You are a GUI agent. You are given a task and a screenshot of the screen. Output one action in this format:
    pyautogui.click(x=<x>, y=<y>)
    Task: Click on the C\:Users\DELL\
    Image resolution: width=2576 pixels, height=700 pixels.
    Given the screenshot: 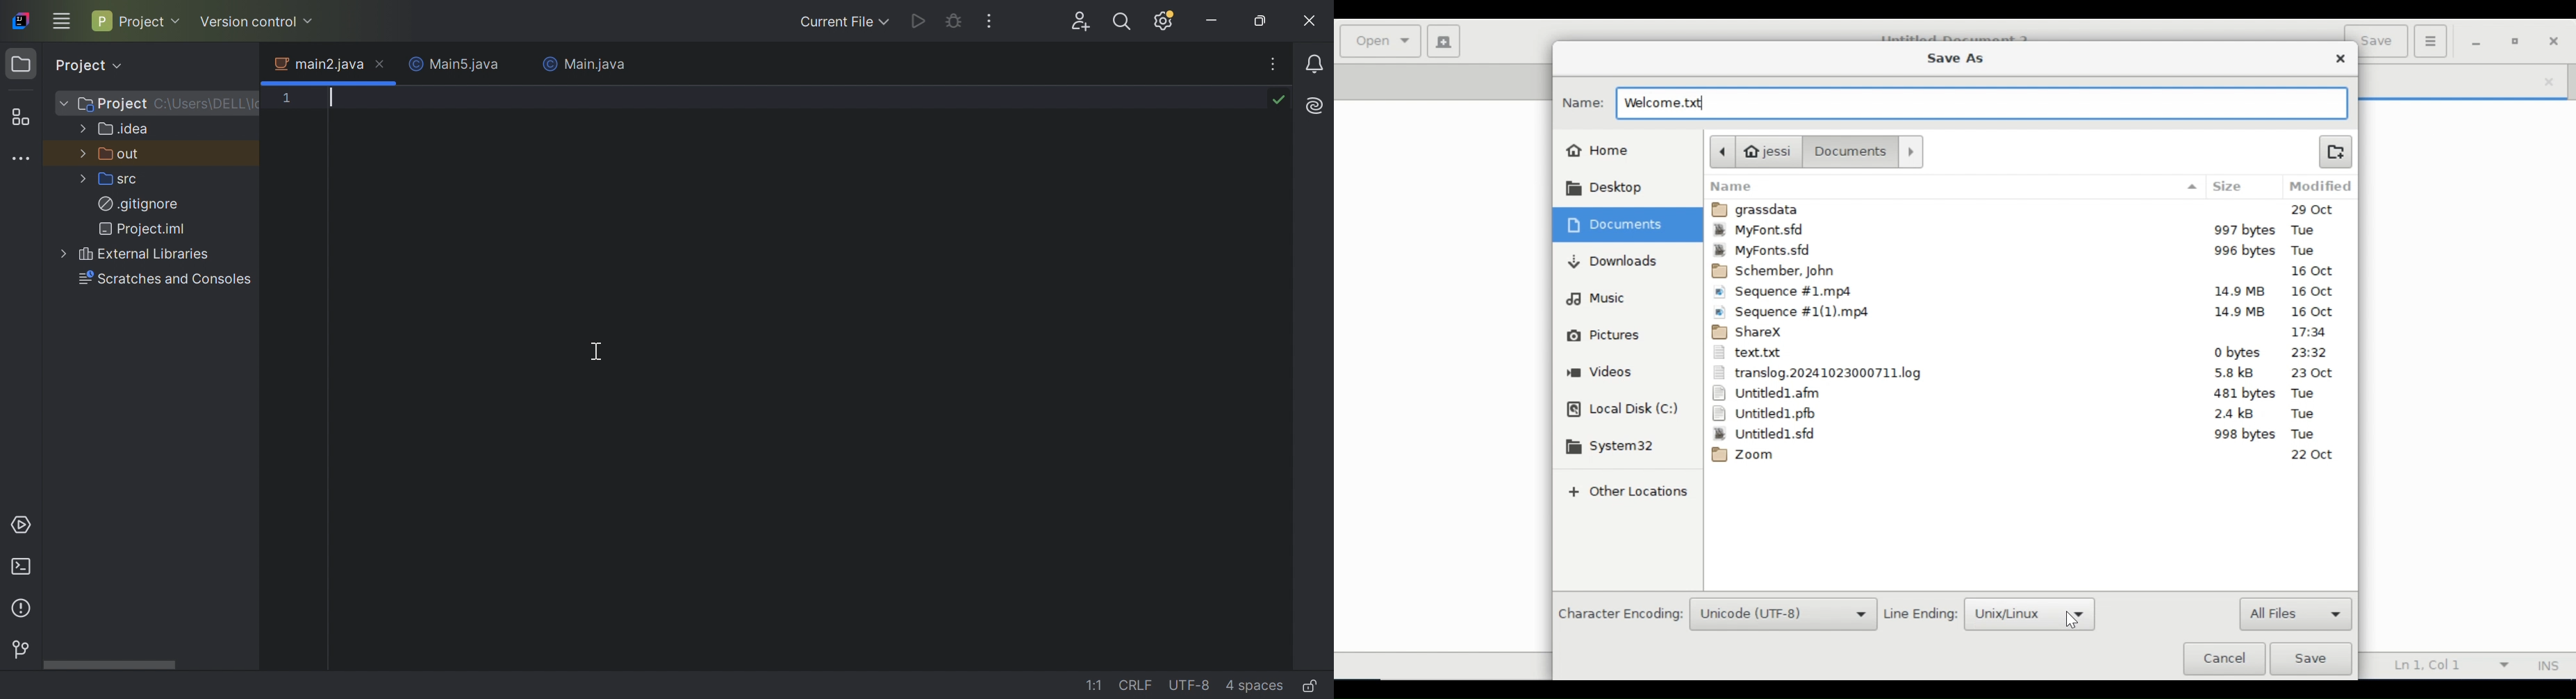 What is the action you would take?
    pyautogui.click(x=207, y=104)
    